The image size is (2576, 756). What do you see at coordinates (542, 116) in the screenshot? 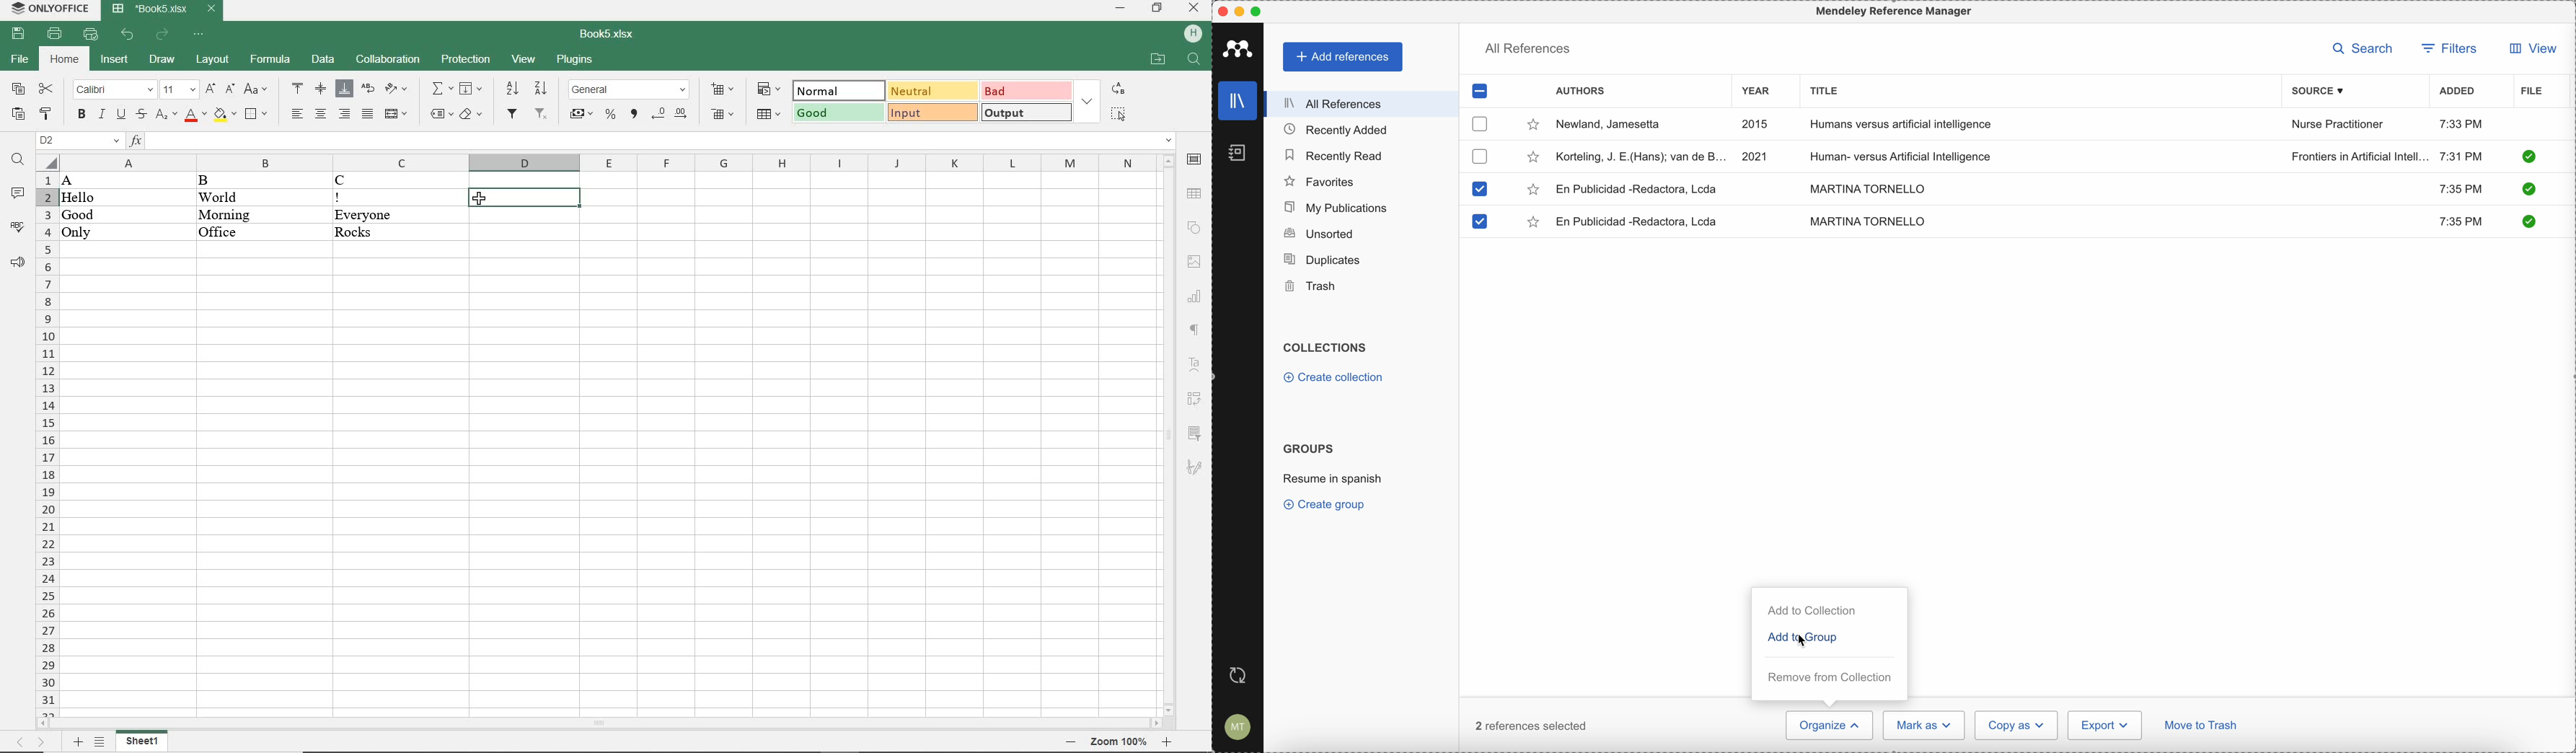
I see `remove filter` at bounding box center [542, 116].